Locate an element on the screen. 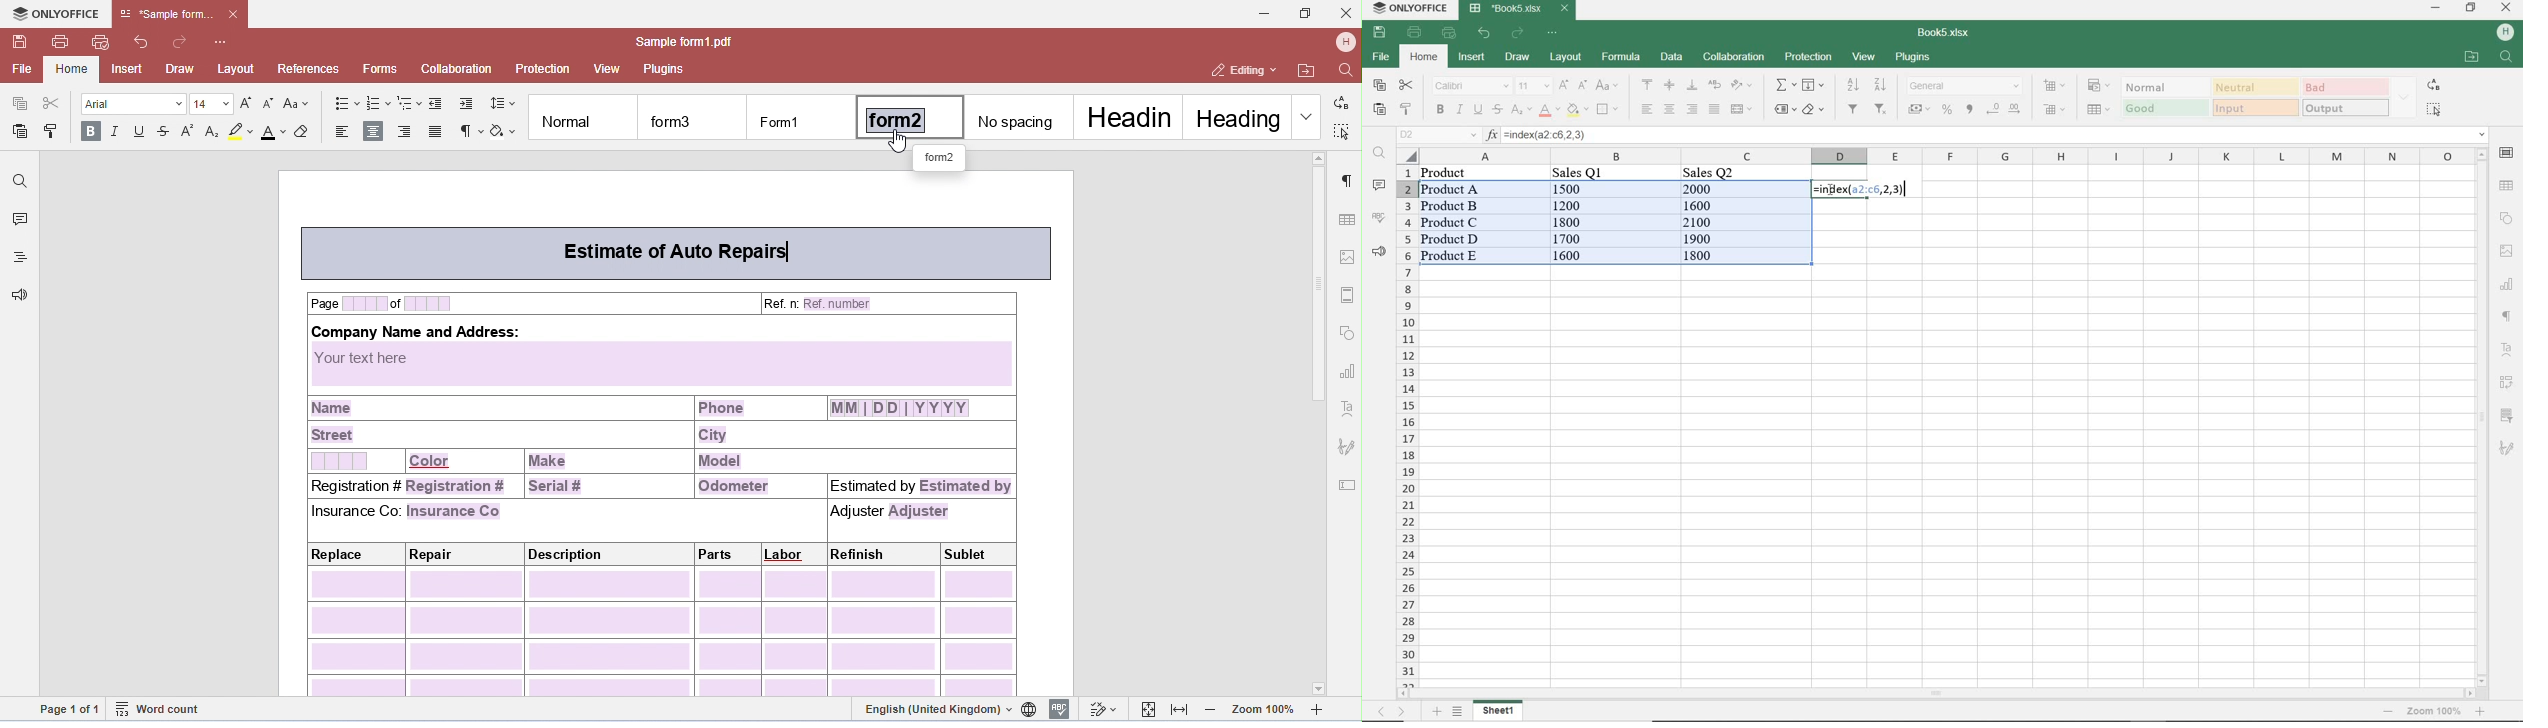  plugins is located at coordinates (1915, 56).